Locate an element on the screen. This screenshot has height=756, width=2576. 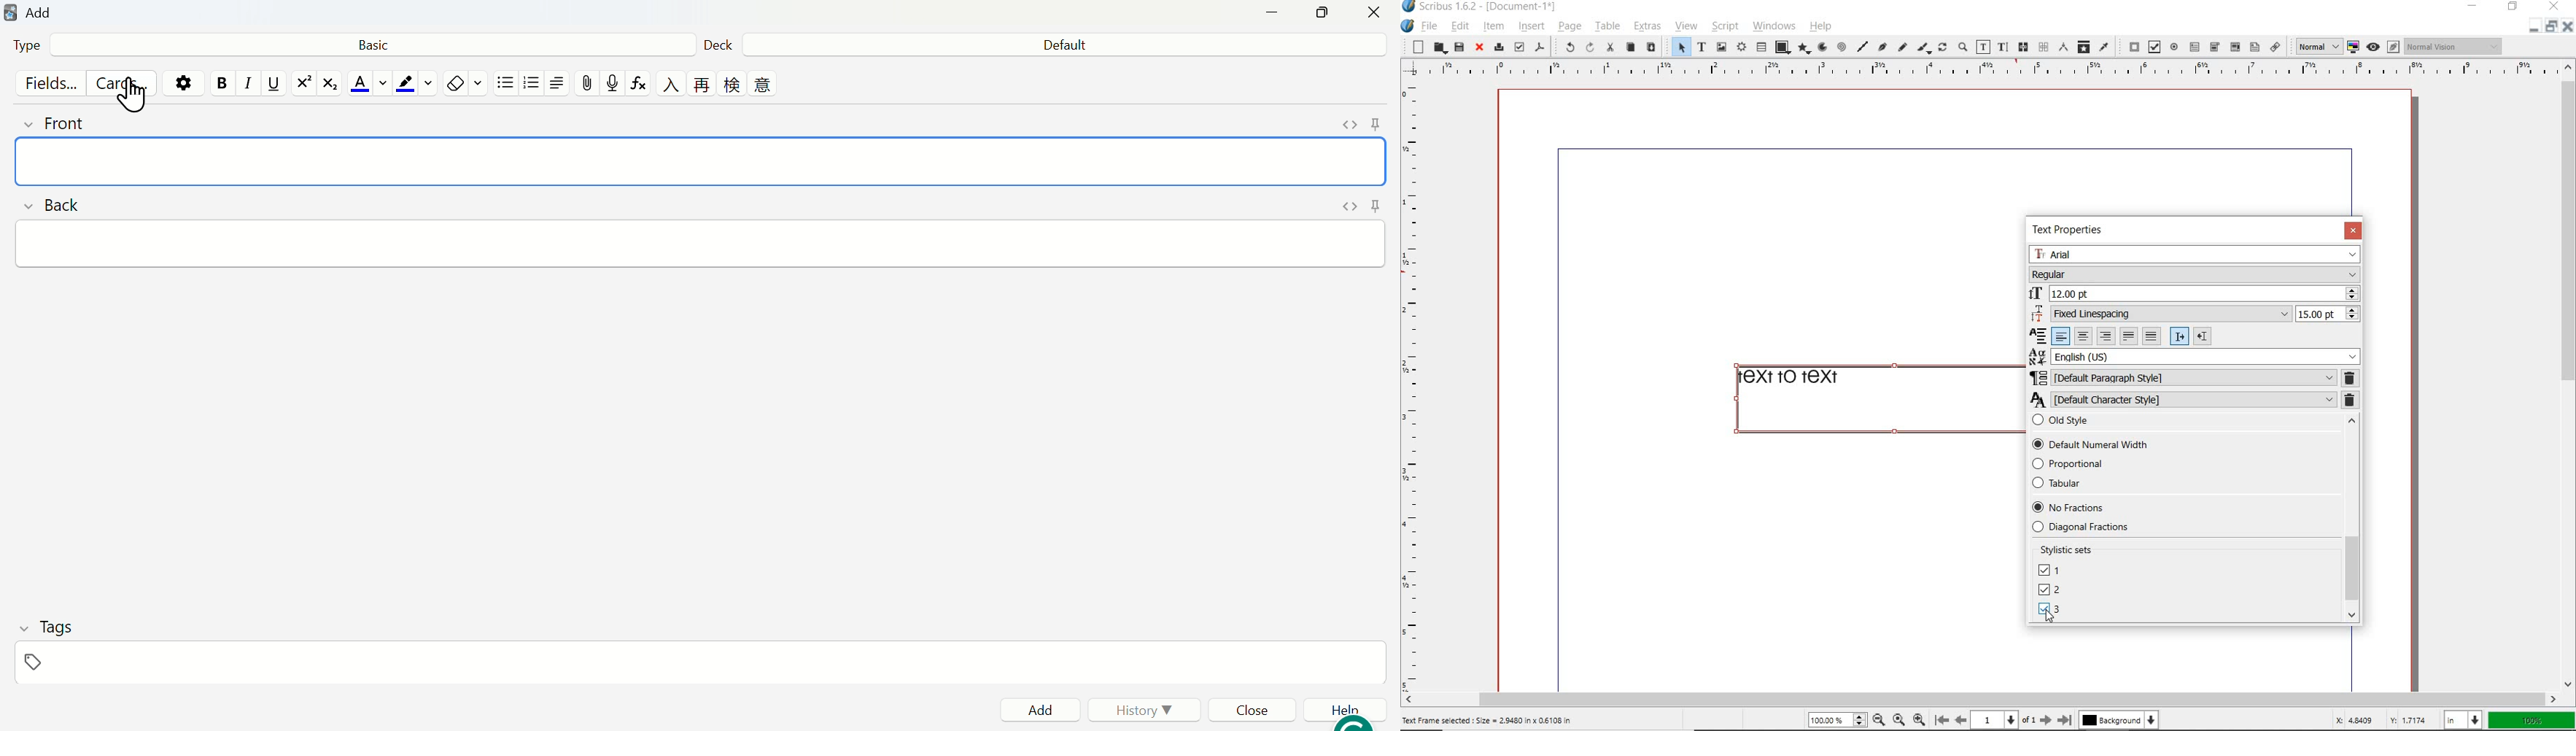
Next page is located at coordinates (2045, 720).